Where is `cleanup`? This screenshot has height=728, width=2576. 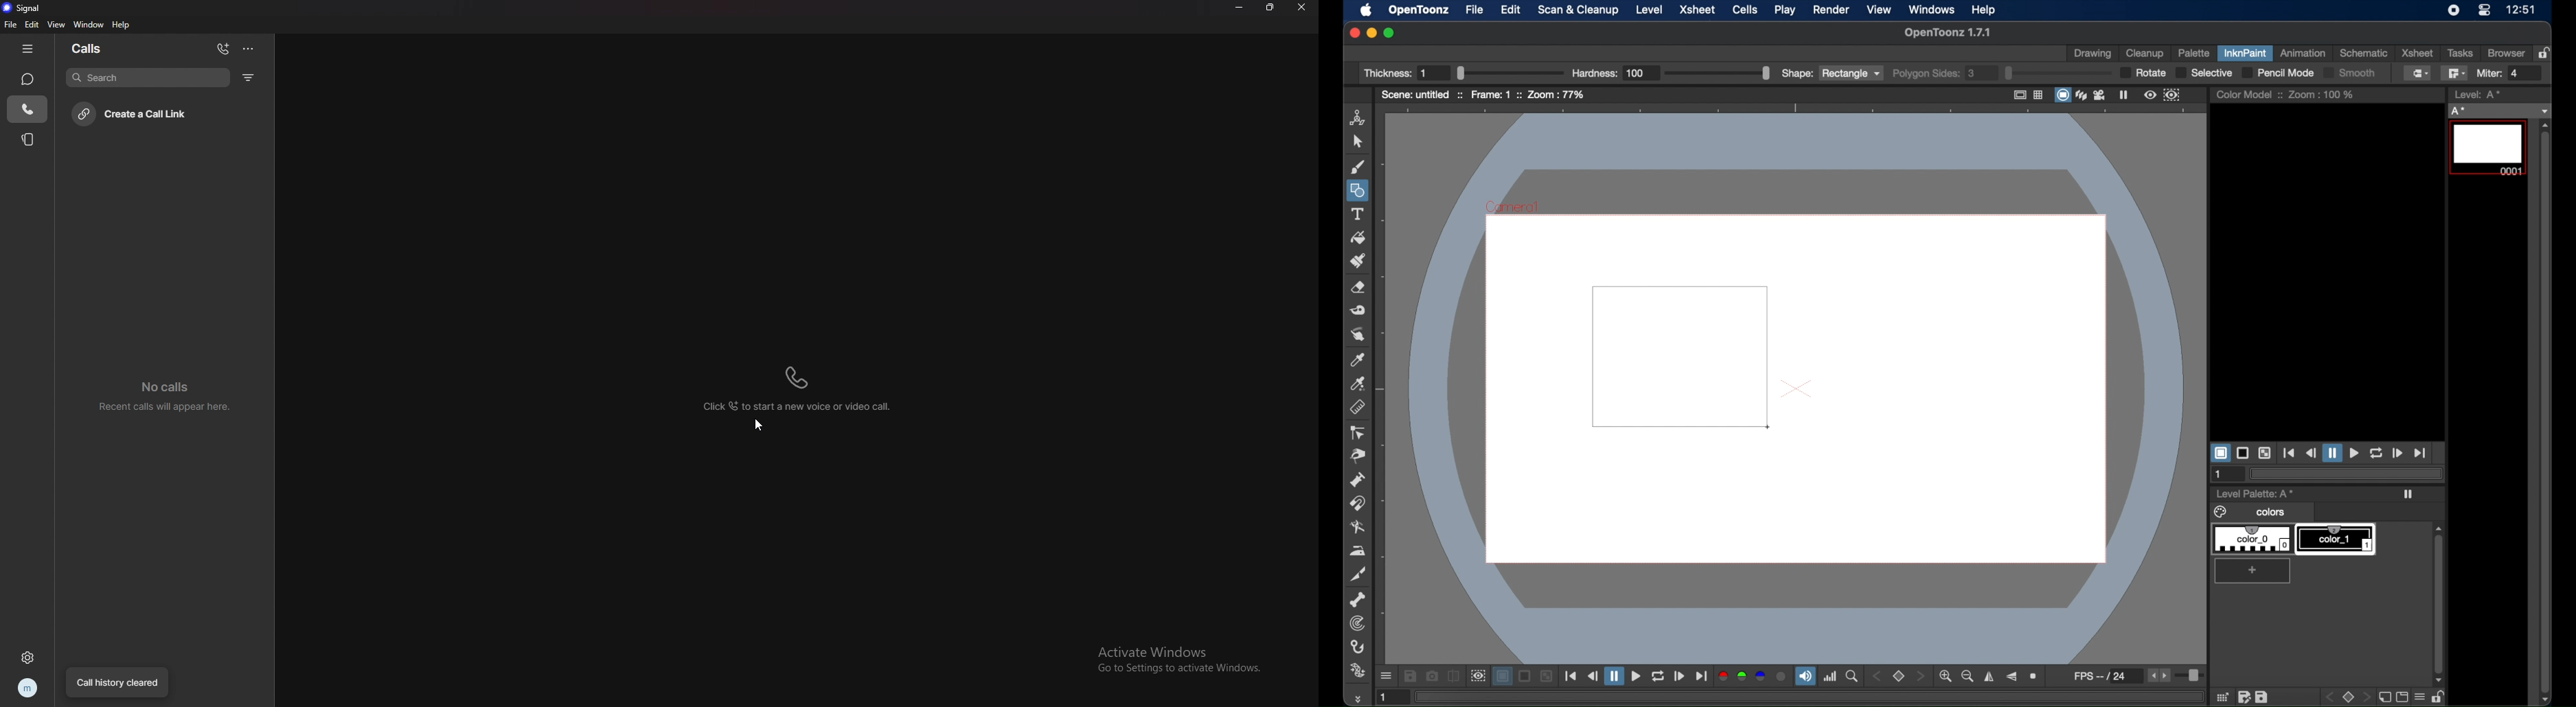
cleanup is located at coordinates (2146, 53).